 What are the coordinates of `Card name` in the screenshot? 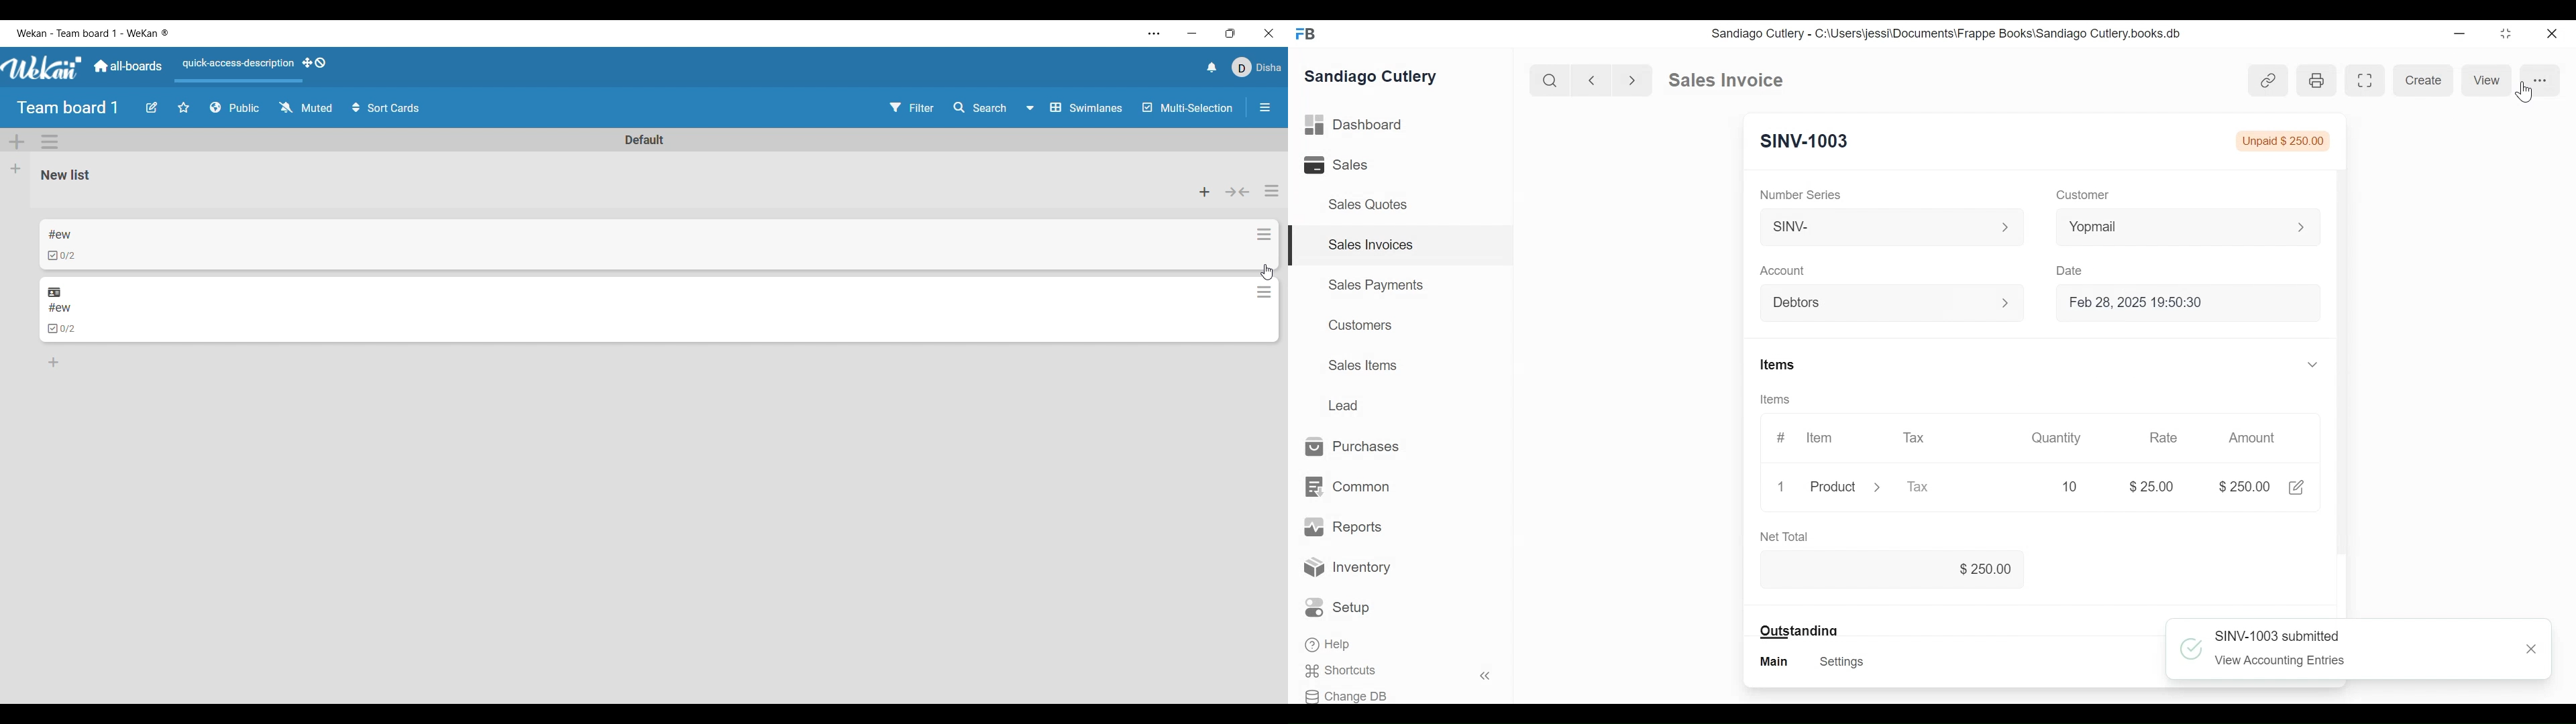 It's located at (60, 235).